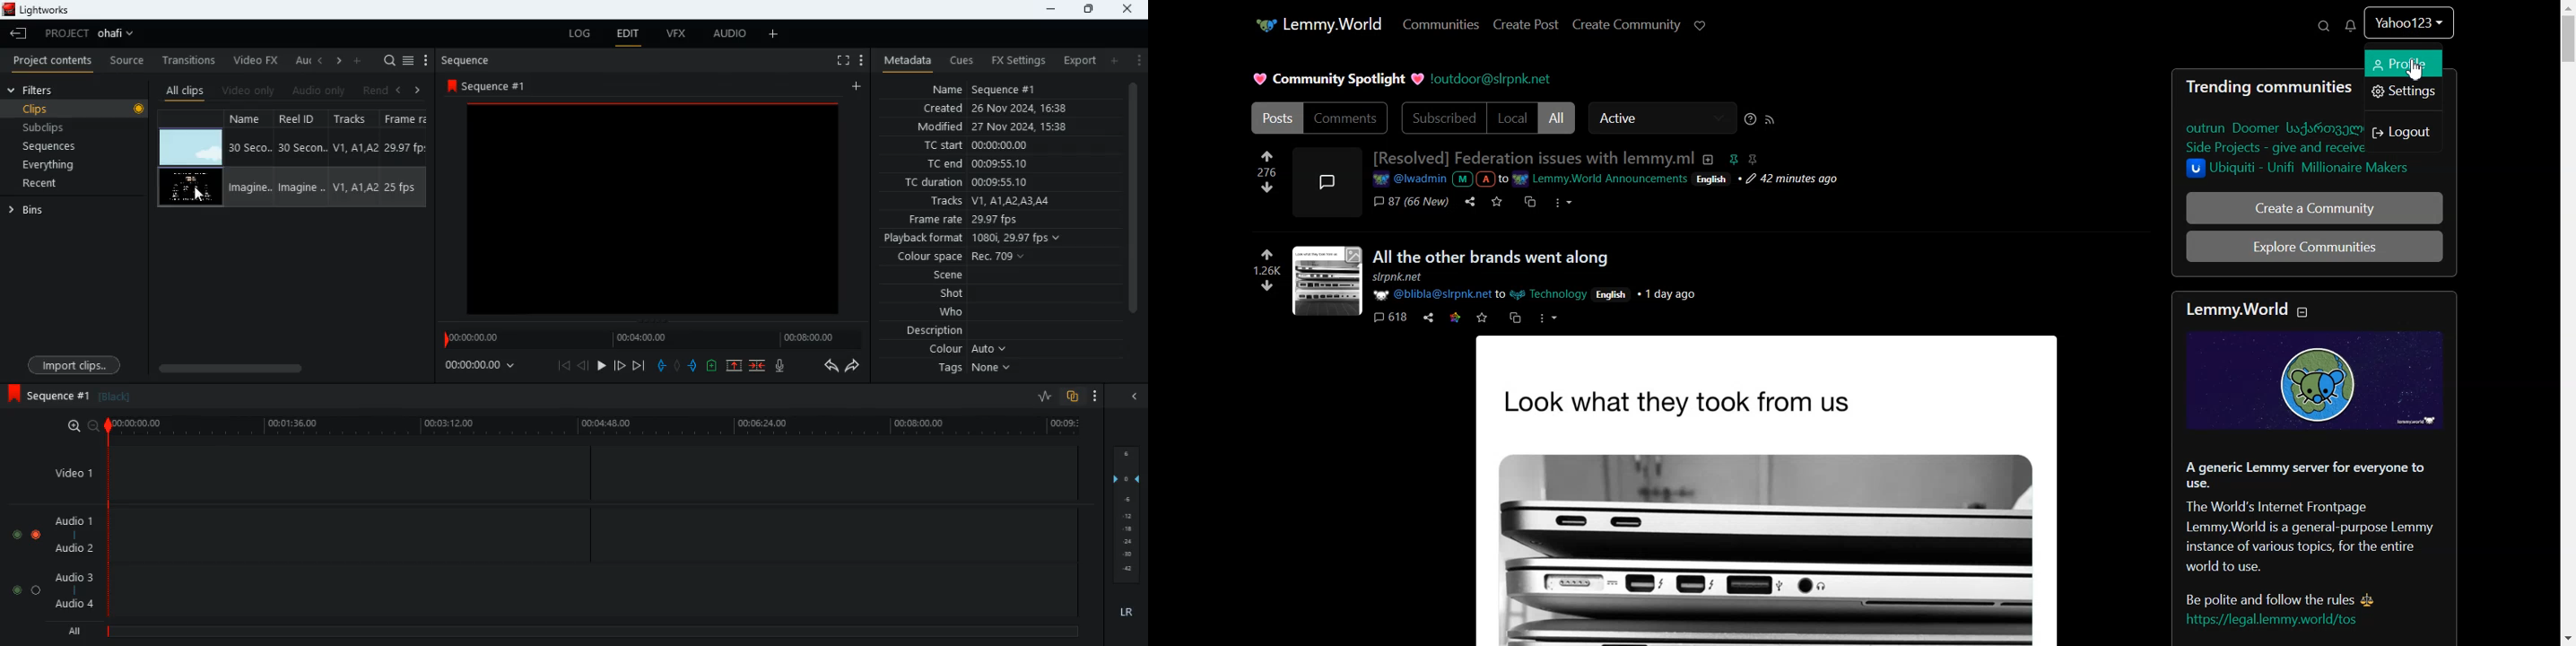 This screenshot has width=2576, height=672. Describe the element at coordinates (657, 214) in the screenshot. I see `preview` at that location.